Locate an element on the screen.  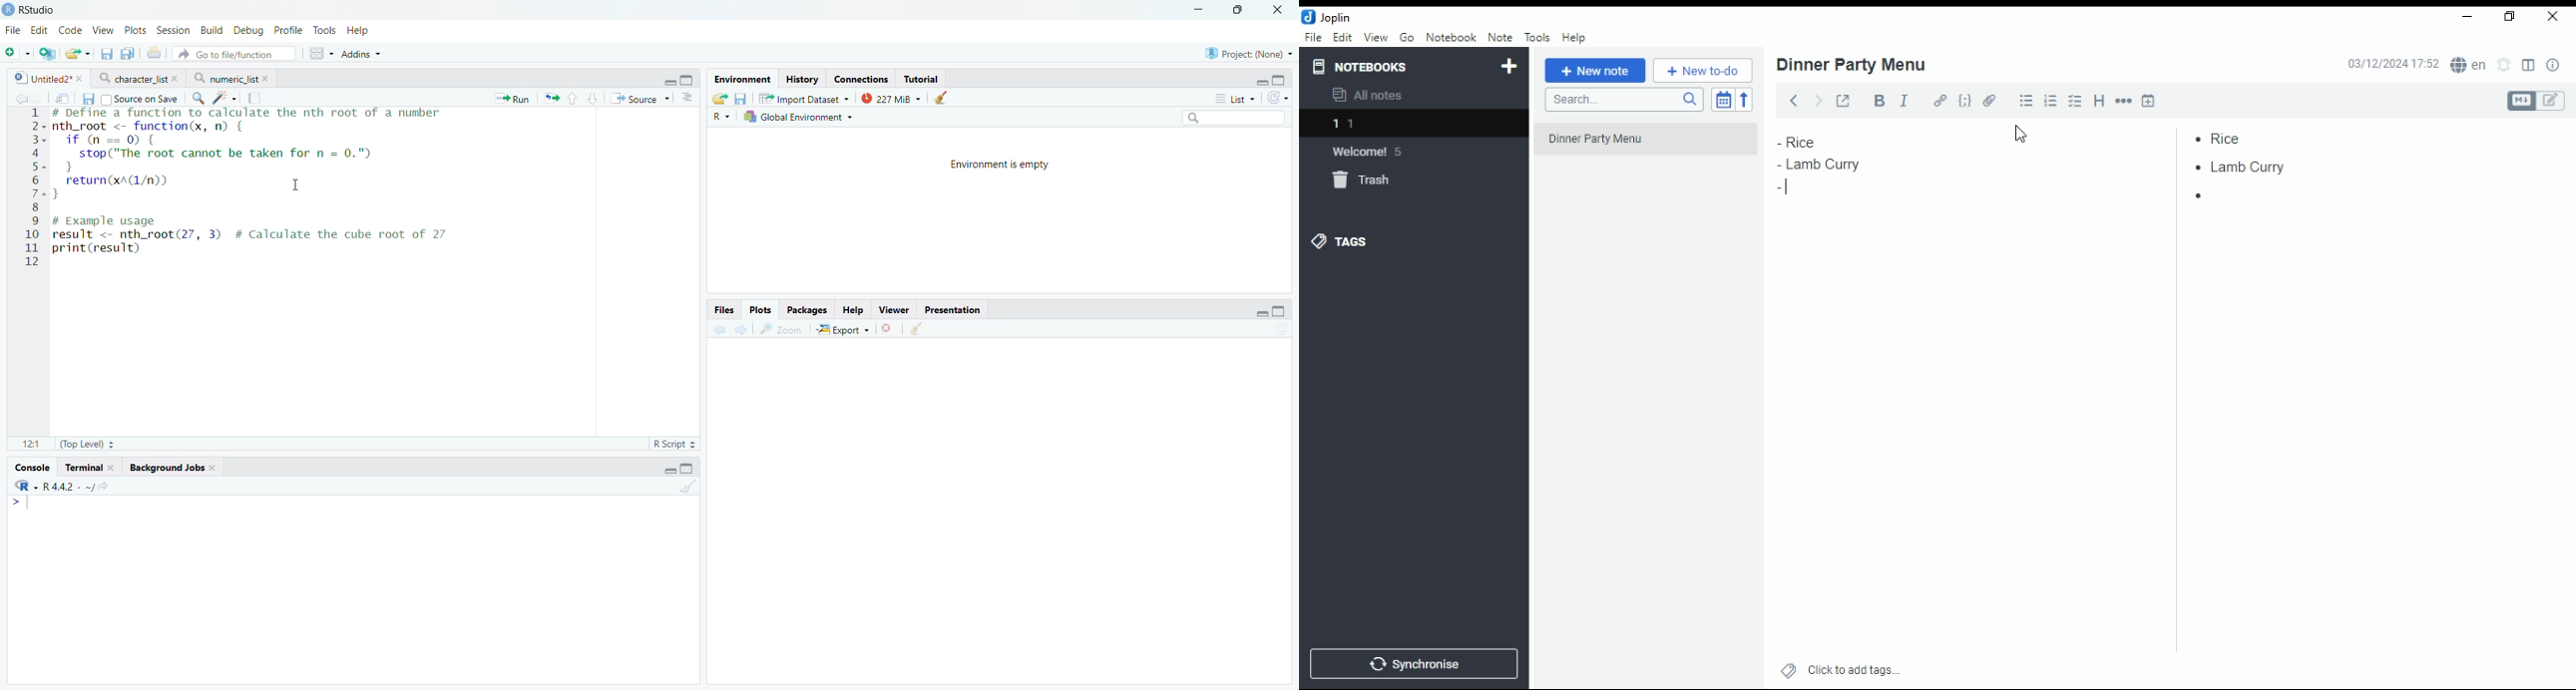
Code is located at coordinates (70, 30).